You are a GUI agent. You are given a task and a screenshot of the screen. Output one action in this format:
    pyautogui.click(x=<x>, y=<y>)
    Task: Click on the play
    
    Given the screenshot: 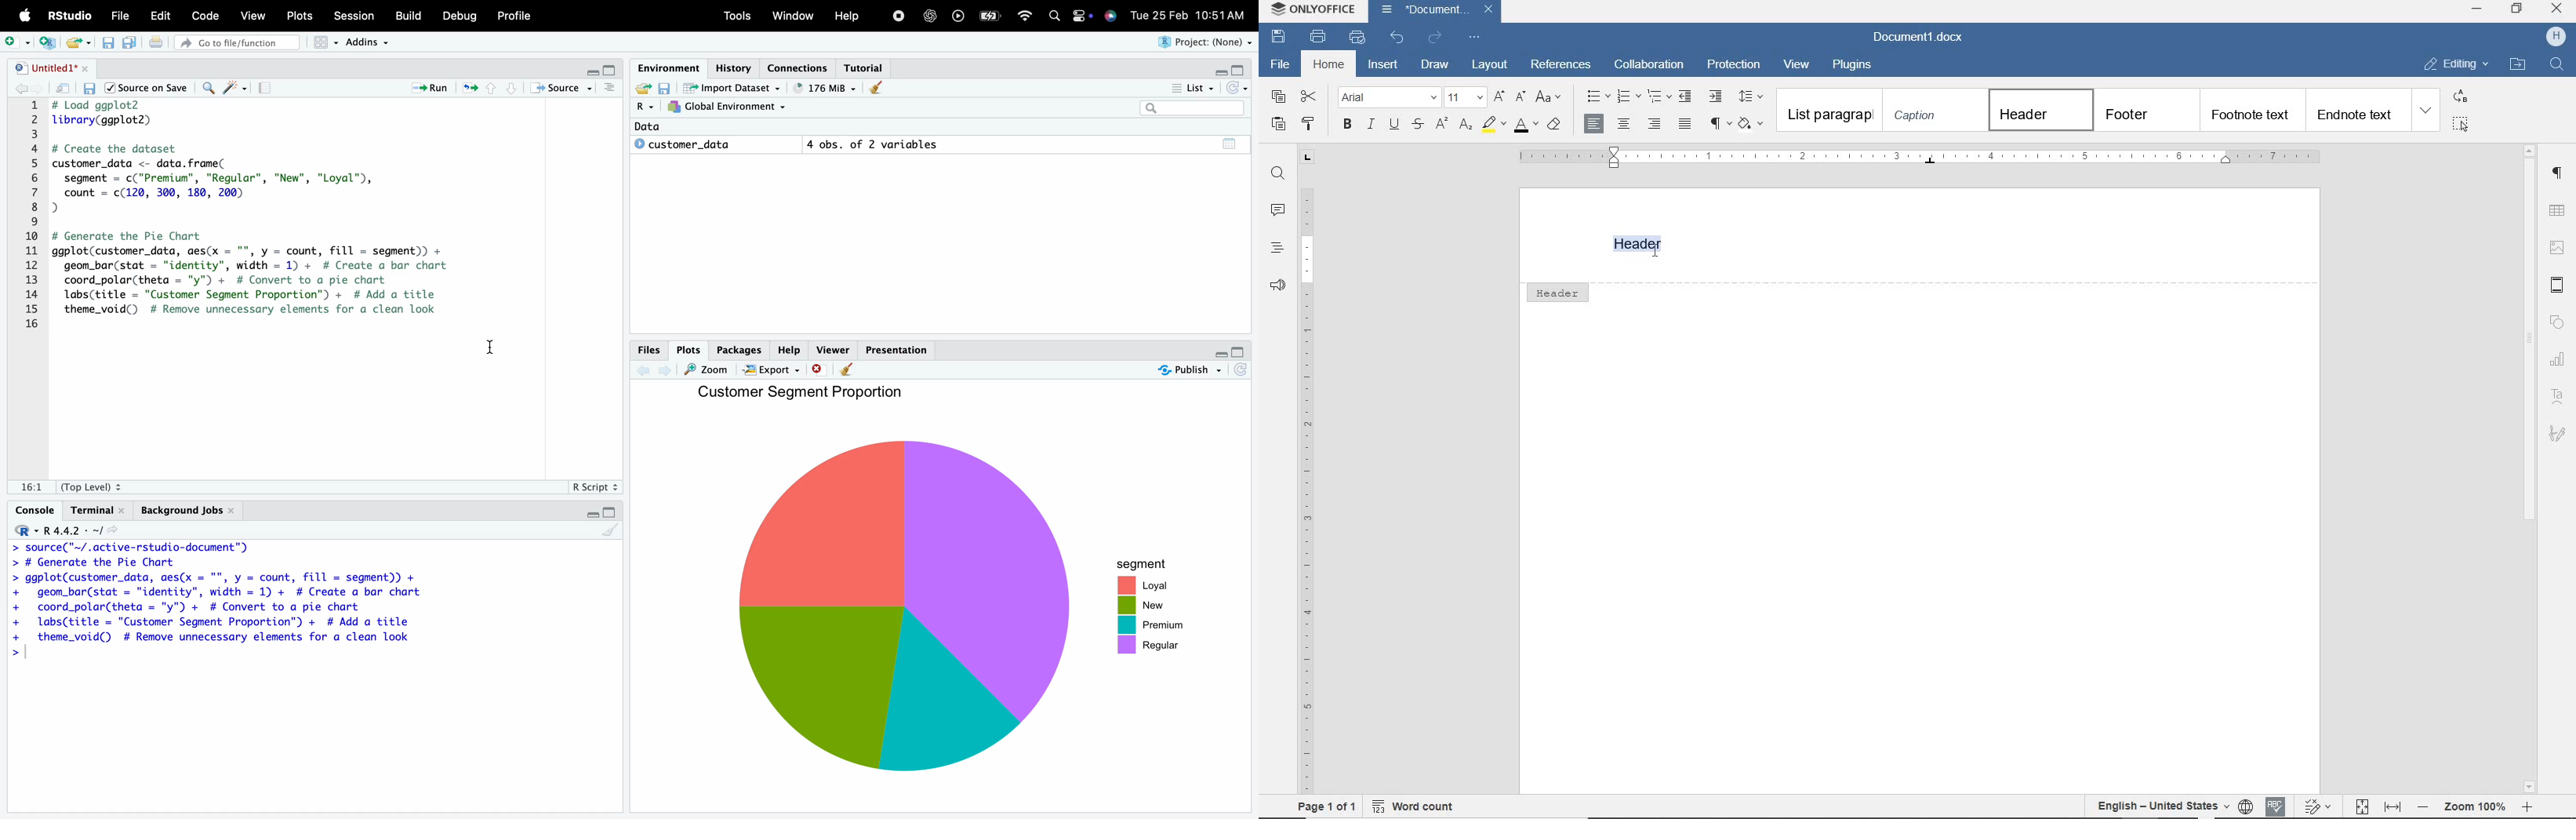 What is the action you would take?
    pyautogui.click(x=959, y=15)
    